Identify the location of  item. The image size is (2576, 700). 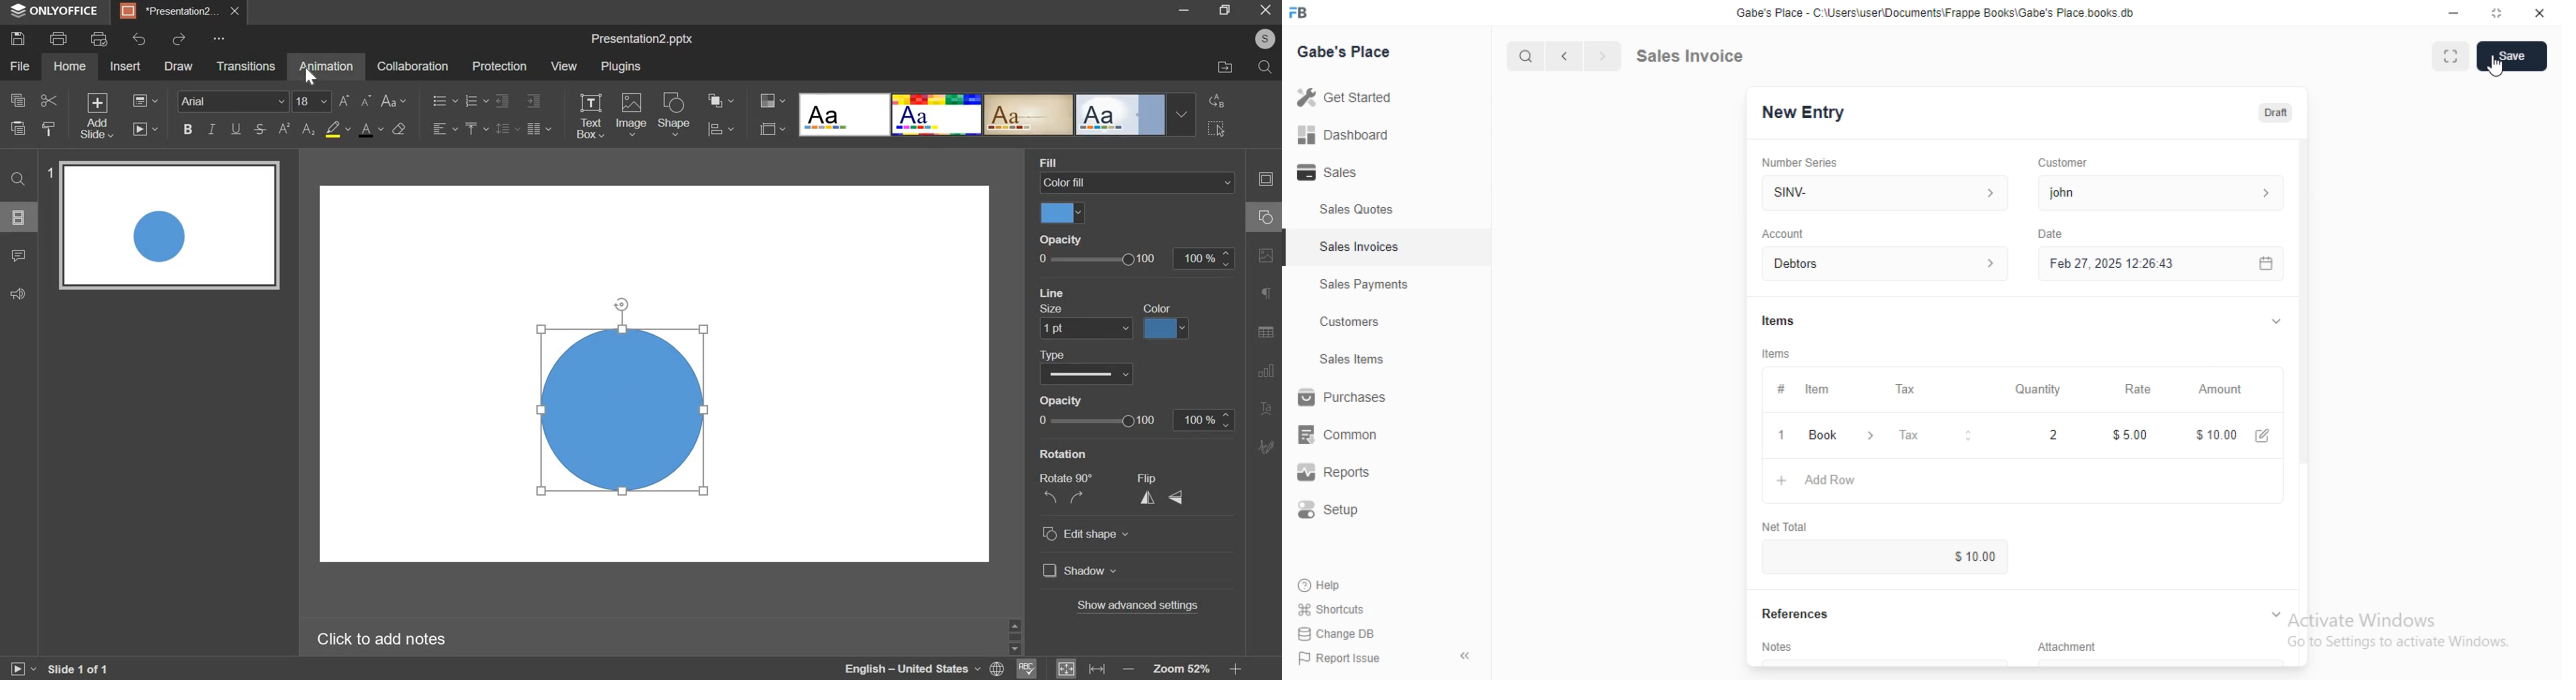
(1820, 390).